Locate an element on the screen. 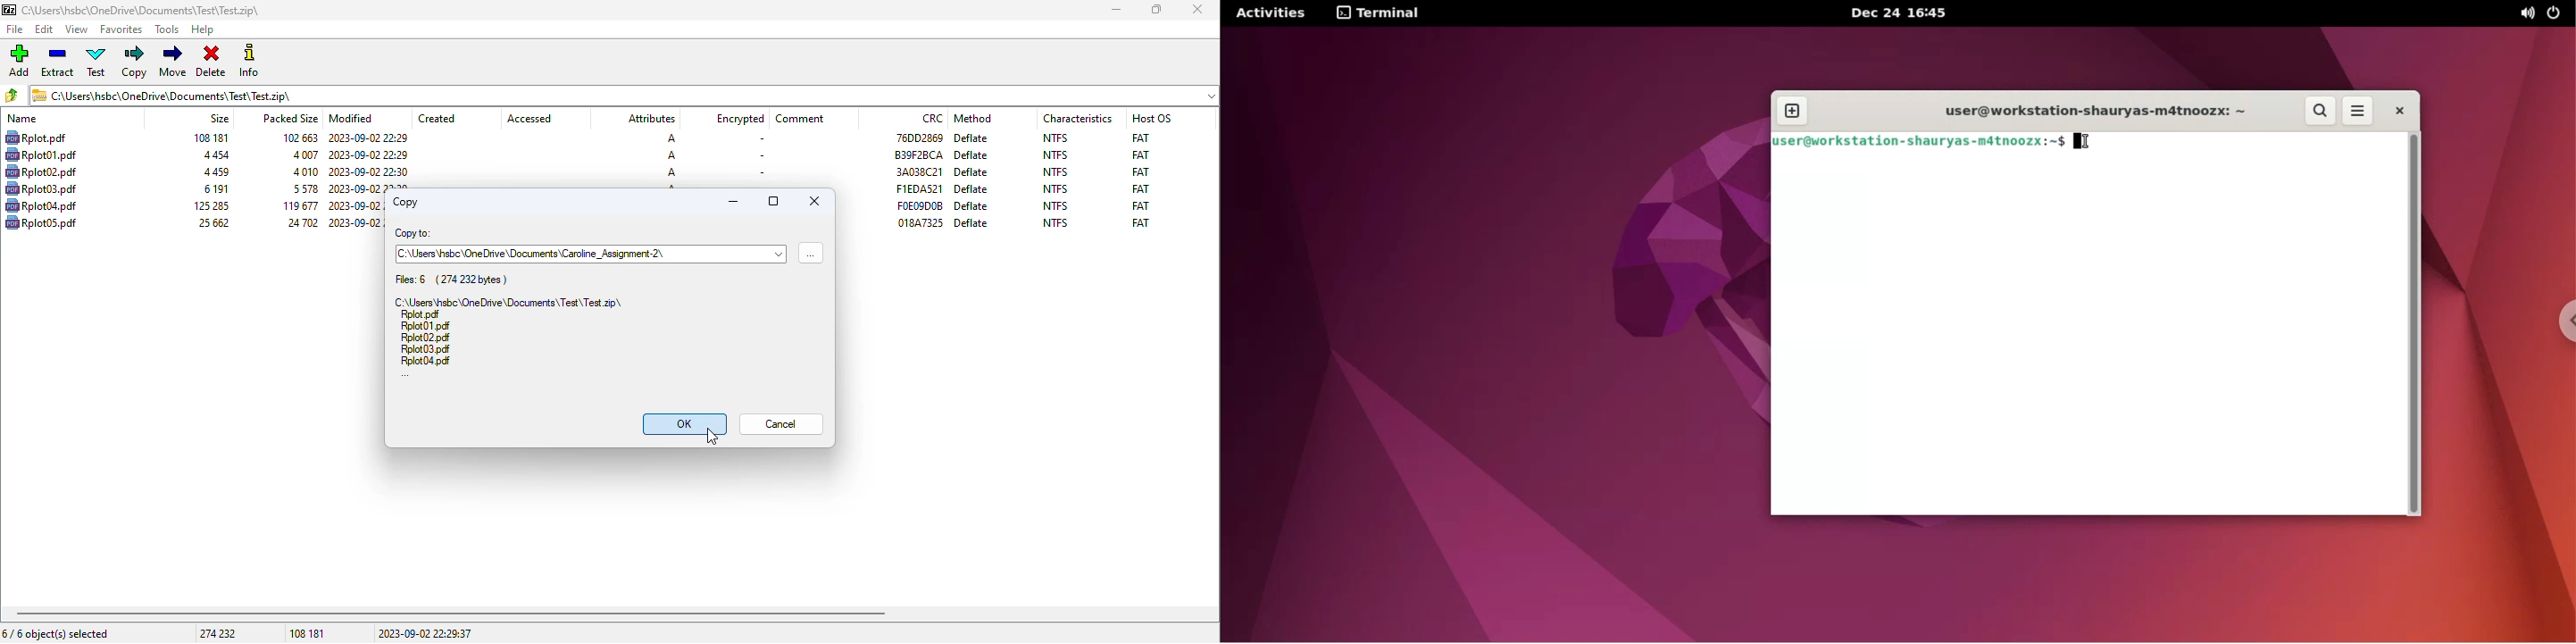 Image resolution: width=2576 pixels, height=644 pixels. ... is located at coordinates (405, 375).